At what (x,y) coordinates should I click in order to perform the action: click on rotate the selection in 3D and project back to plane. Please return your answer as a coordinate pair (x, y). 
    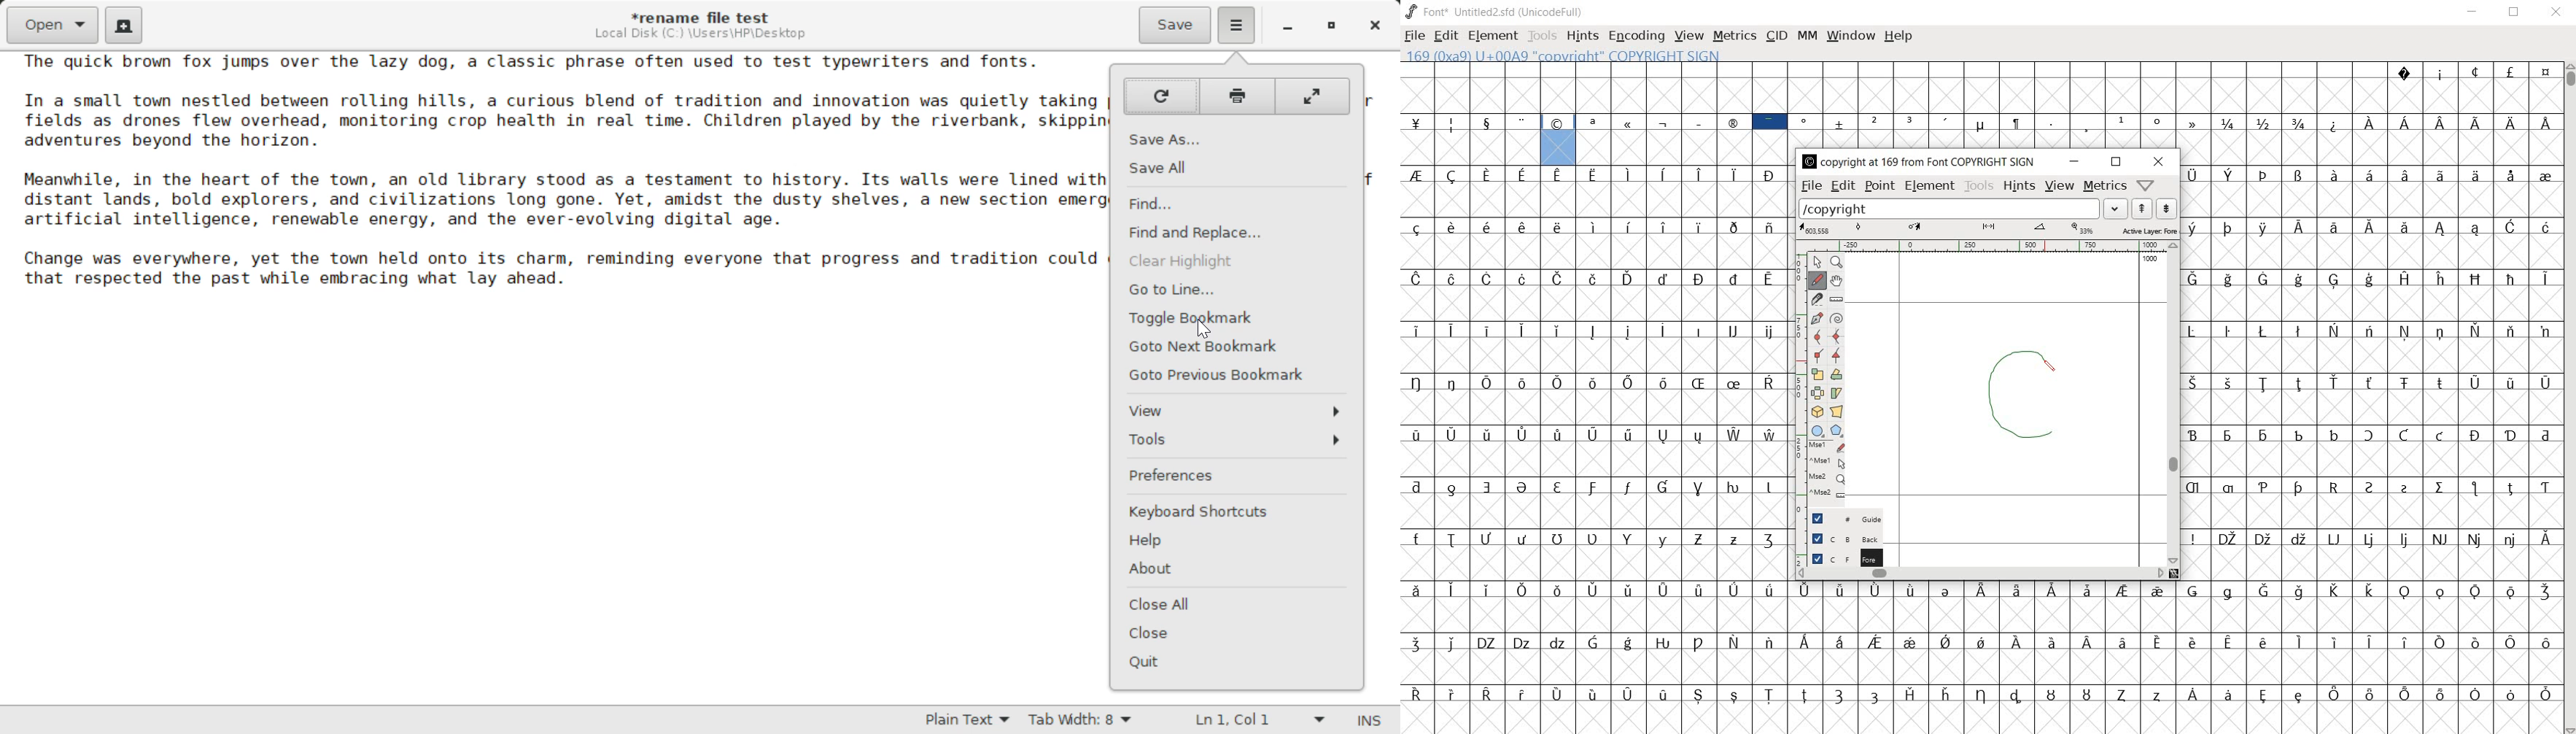
    Looking at the image, I should click on (1817, 411).